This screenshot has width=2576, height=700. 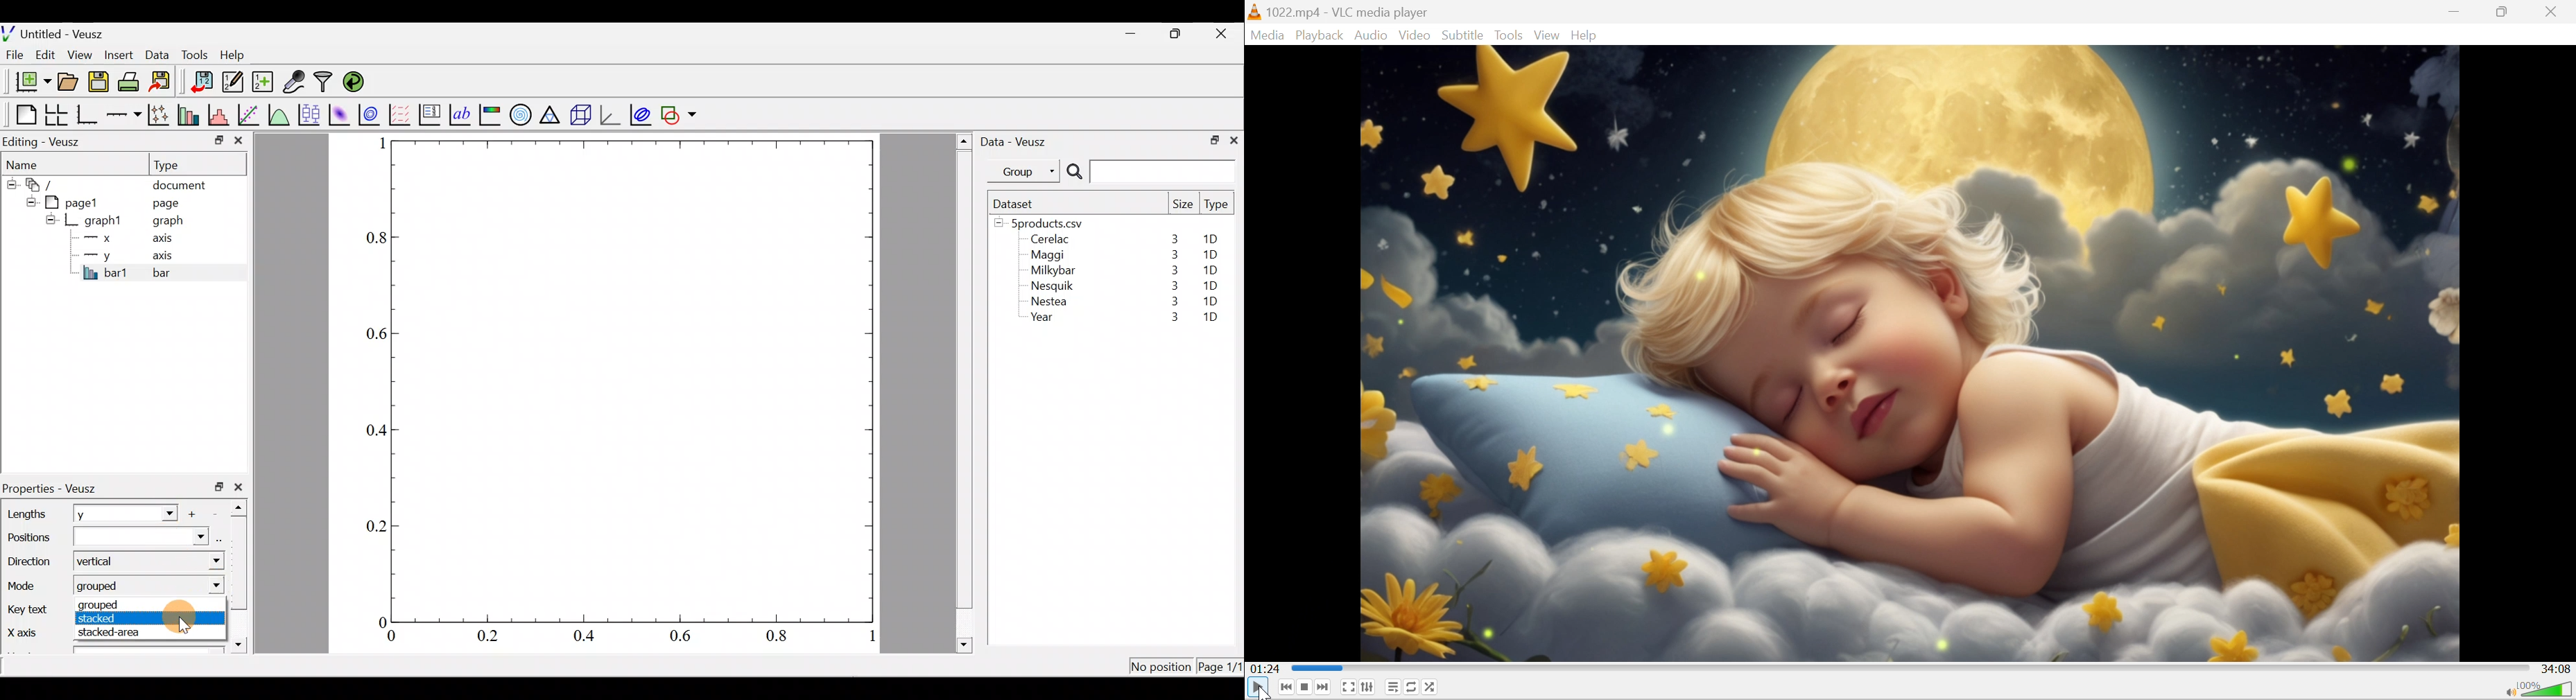 I want to click on Open a document, so click(x=69, y=83).